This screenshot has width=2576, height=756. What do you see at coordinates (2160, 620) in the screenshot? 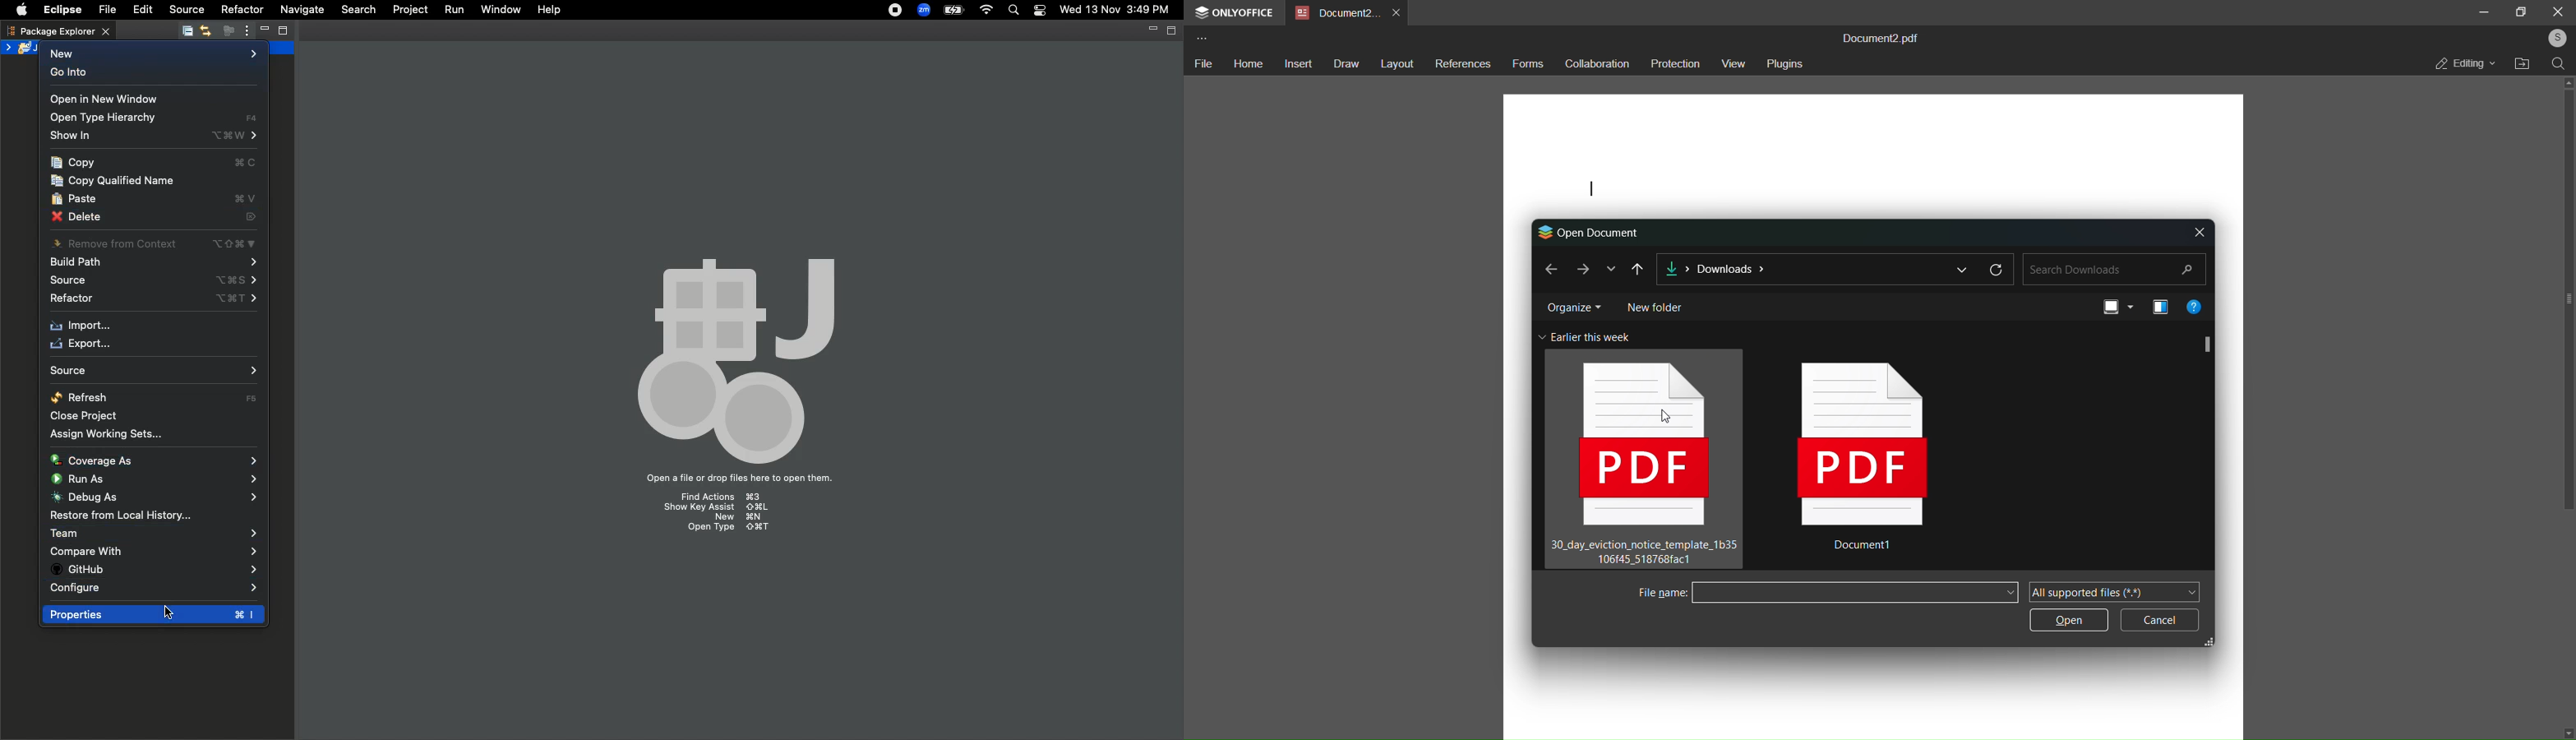
I see `cancel` at bounding box center [2160, 620].